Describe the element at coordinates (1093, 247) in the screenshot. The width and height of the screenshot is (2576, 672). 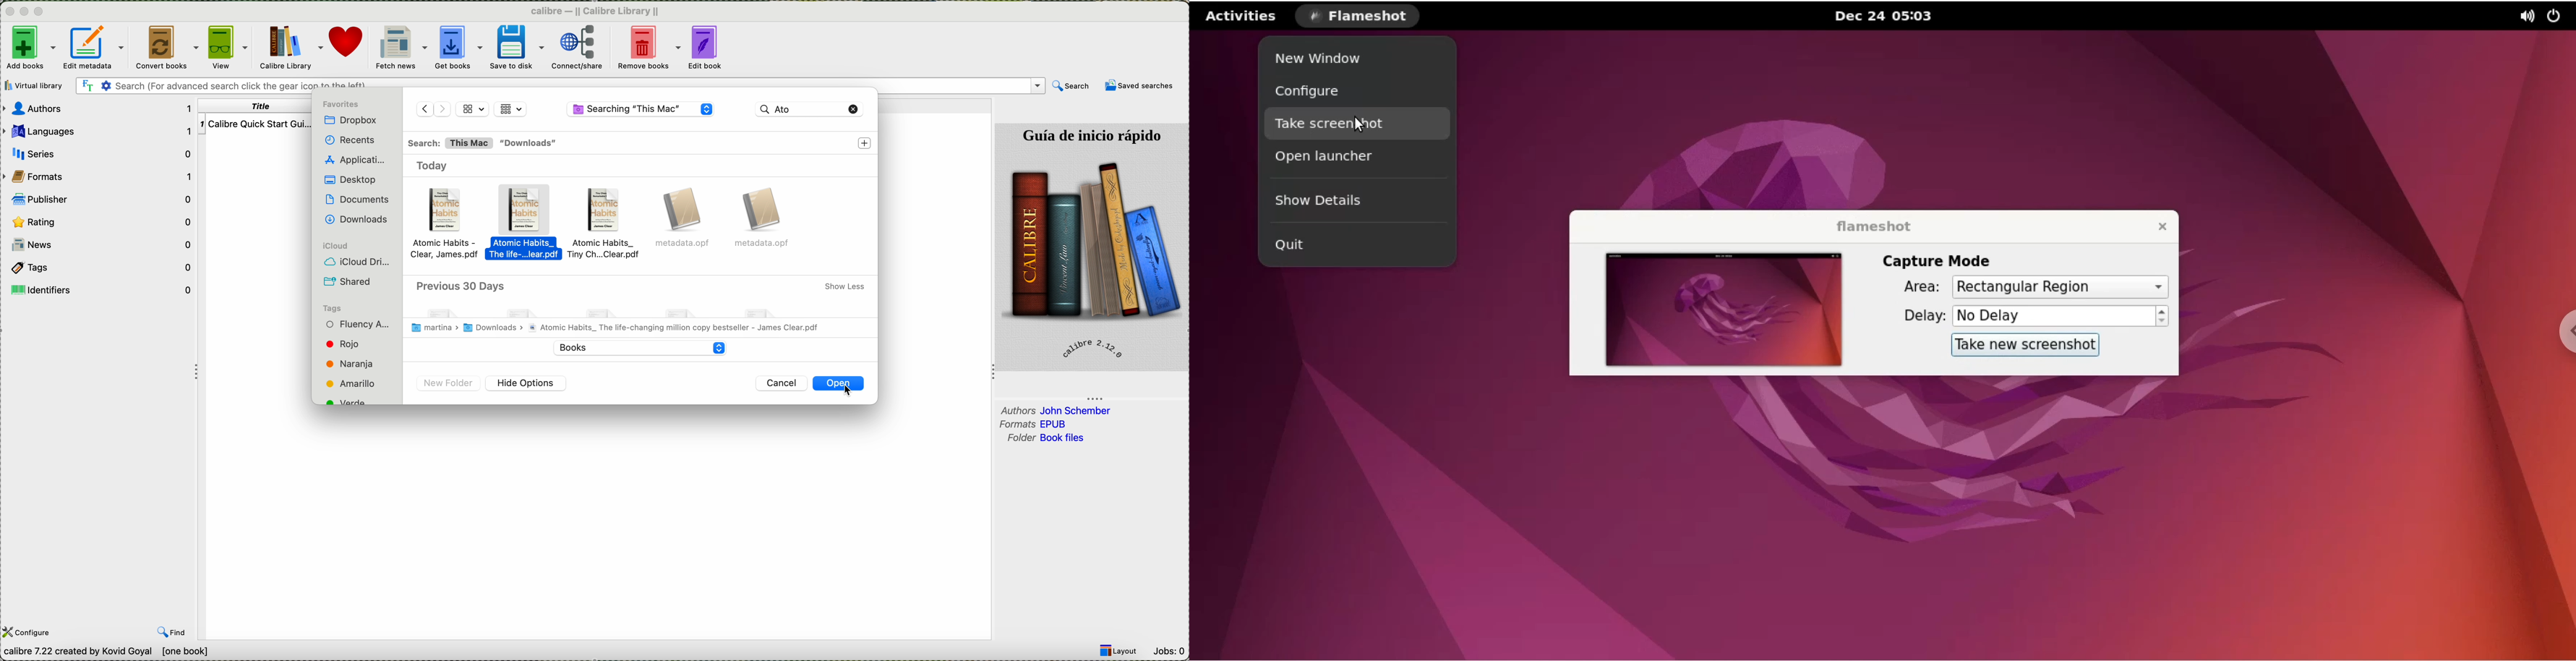
I see `image quick start guide` at that location.